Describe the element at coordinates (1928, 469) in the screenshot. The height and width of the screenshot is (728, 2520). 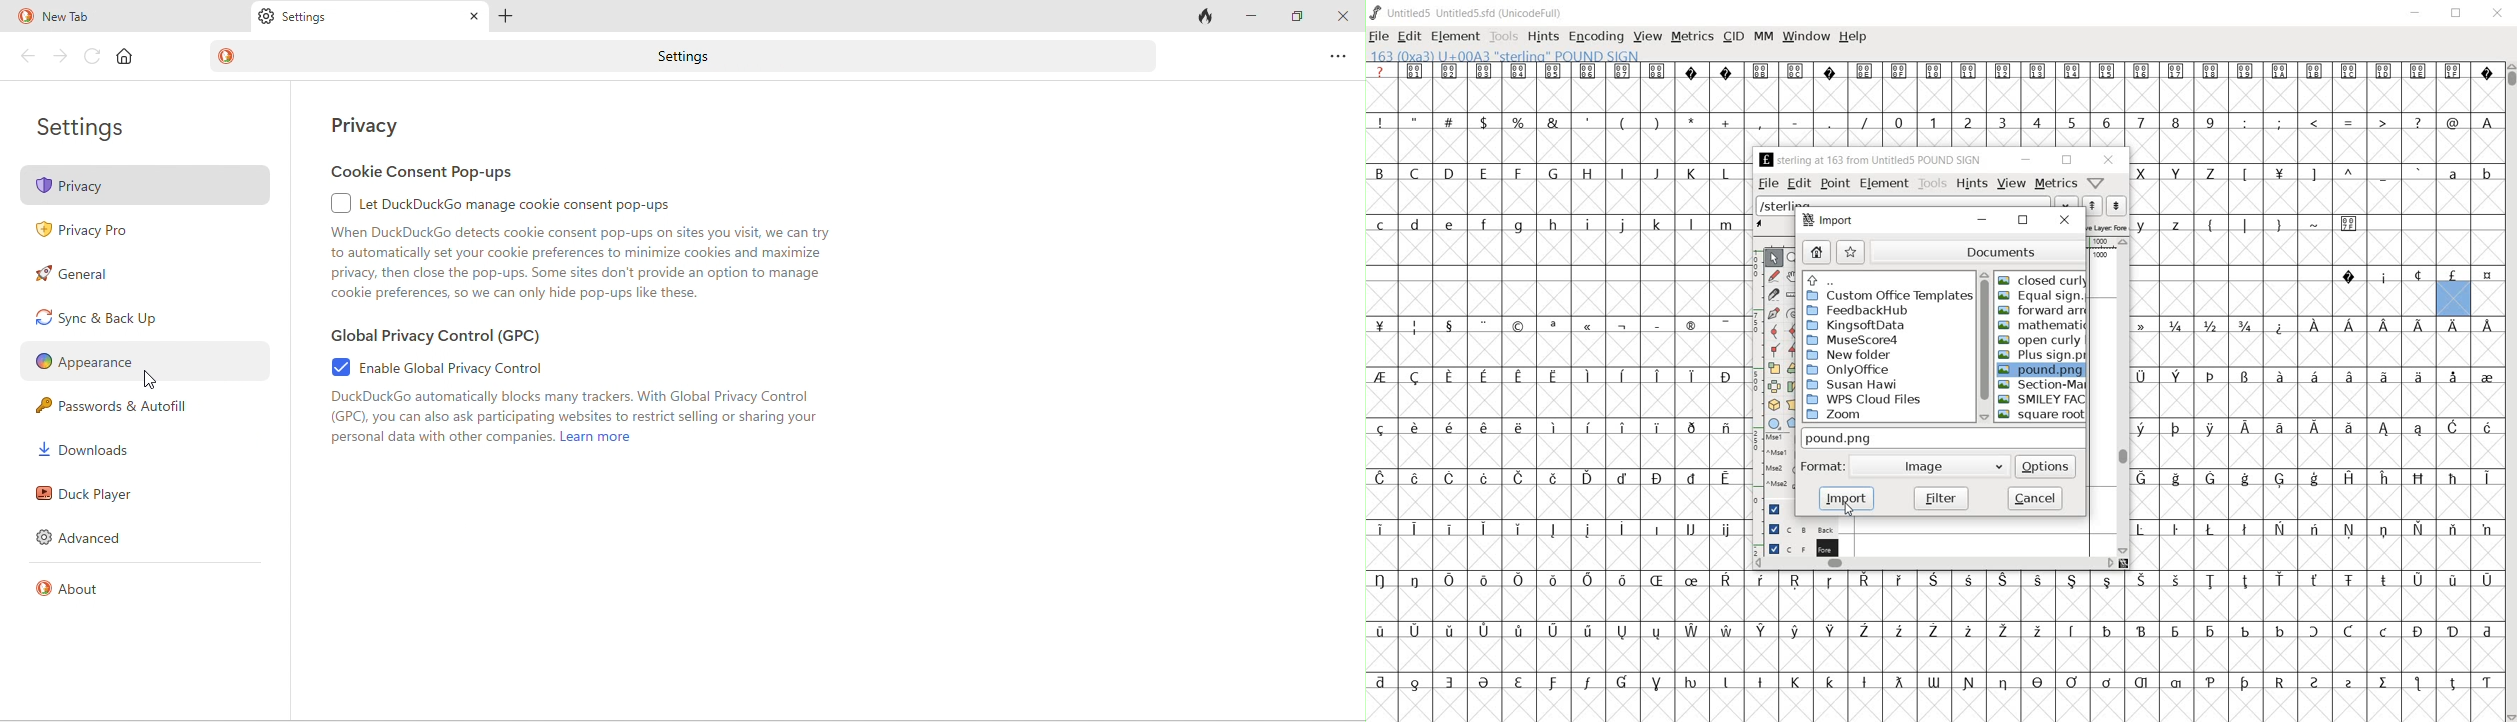
I see `Image` at that location.